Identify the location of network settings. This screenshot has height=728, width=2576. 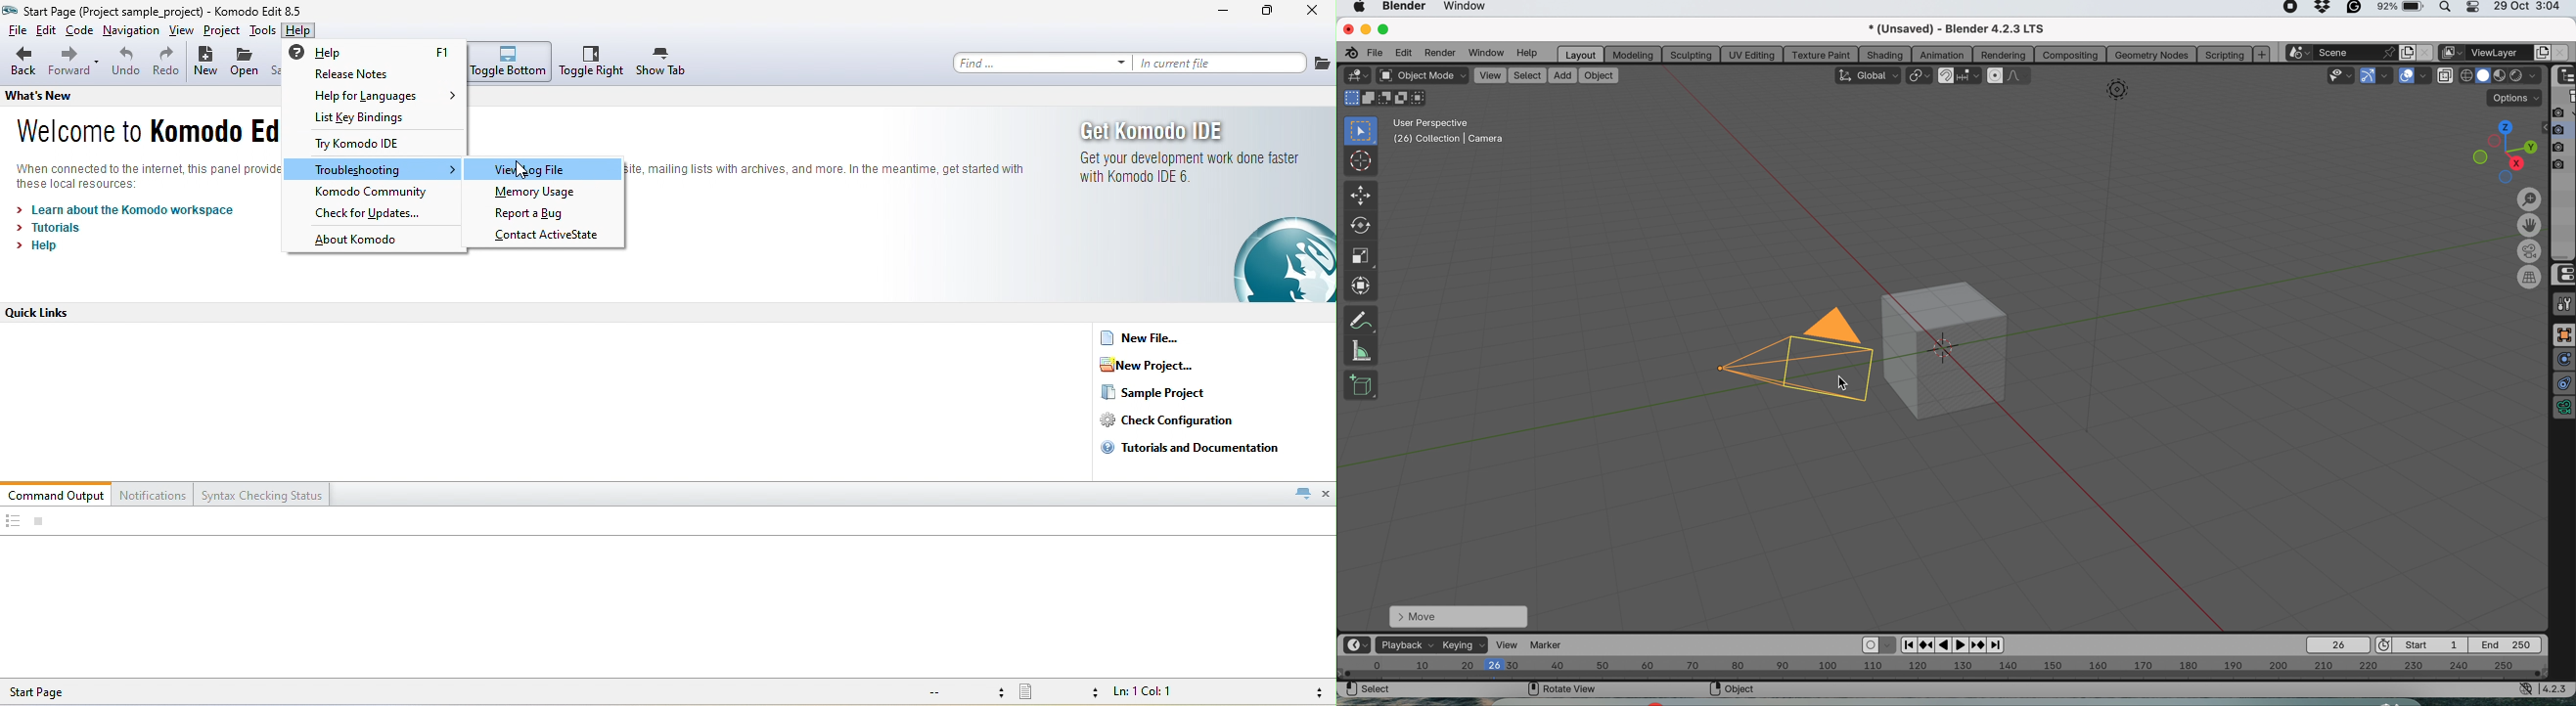
(2526, 691).